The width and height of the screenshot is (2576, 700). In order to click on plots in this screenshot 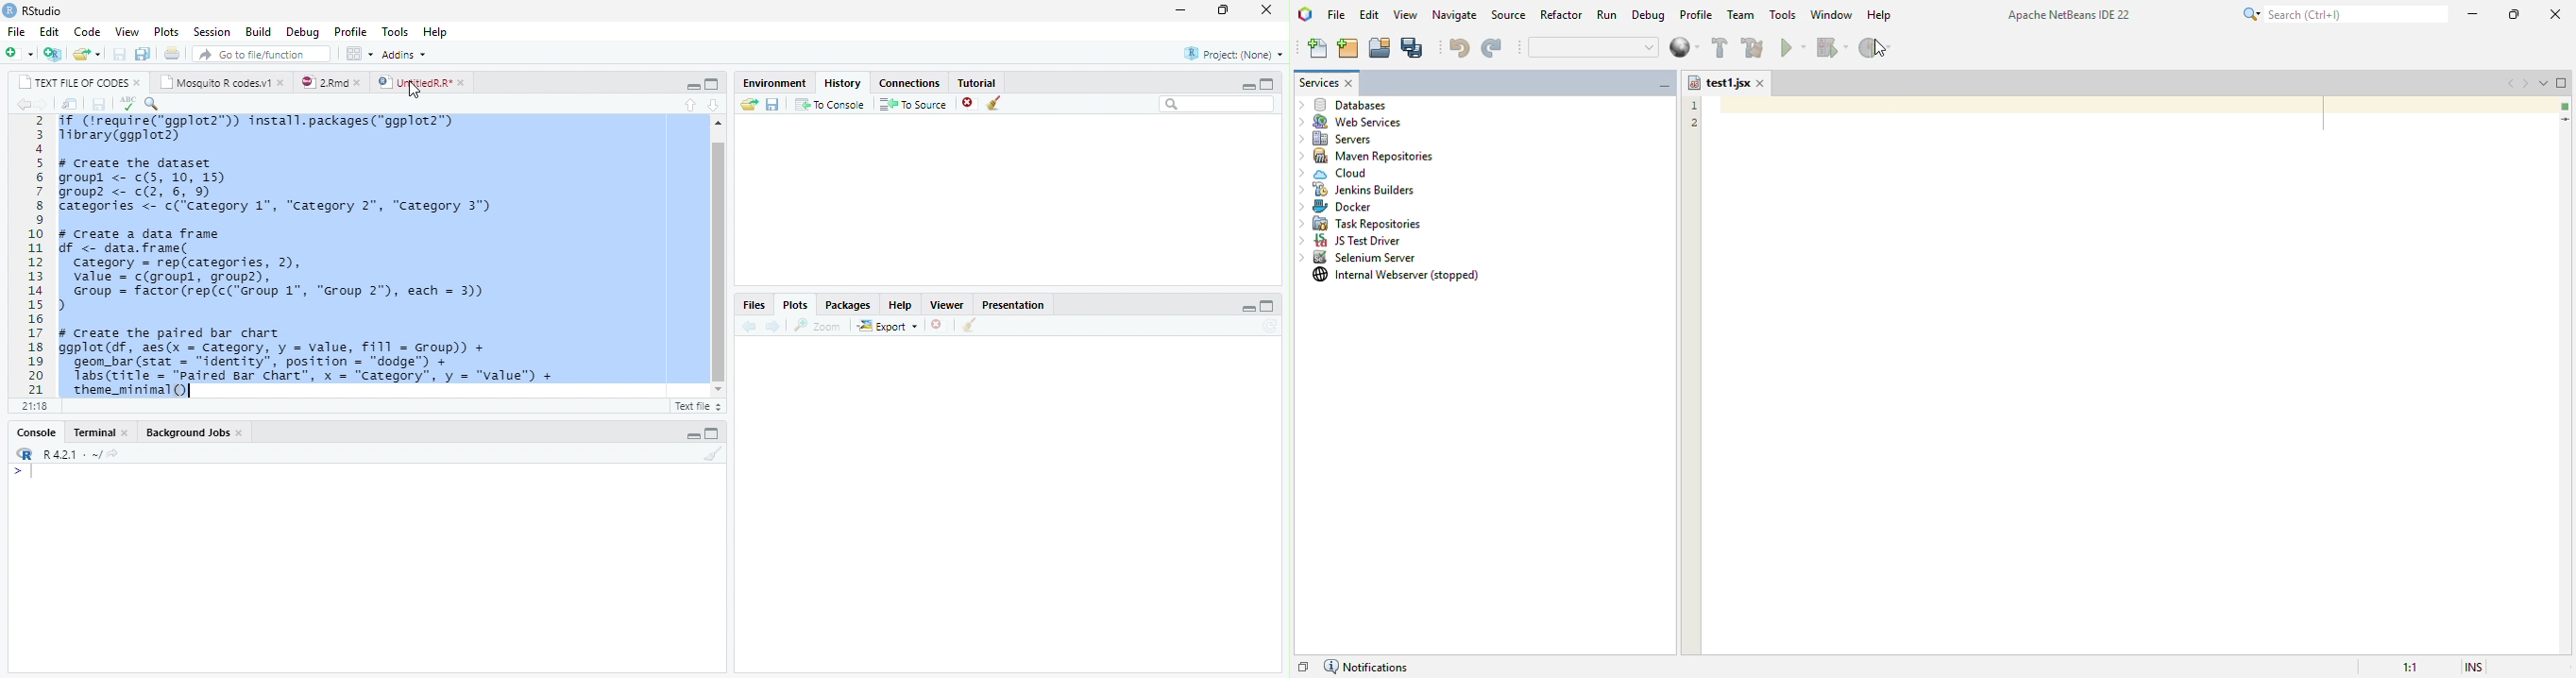, I will do `click(799, 304)`.